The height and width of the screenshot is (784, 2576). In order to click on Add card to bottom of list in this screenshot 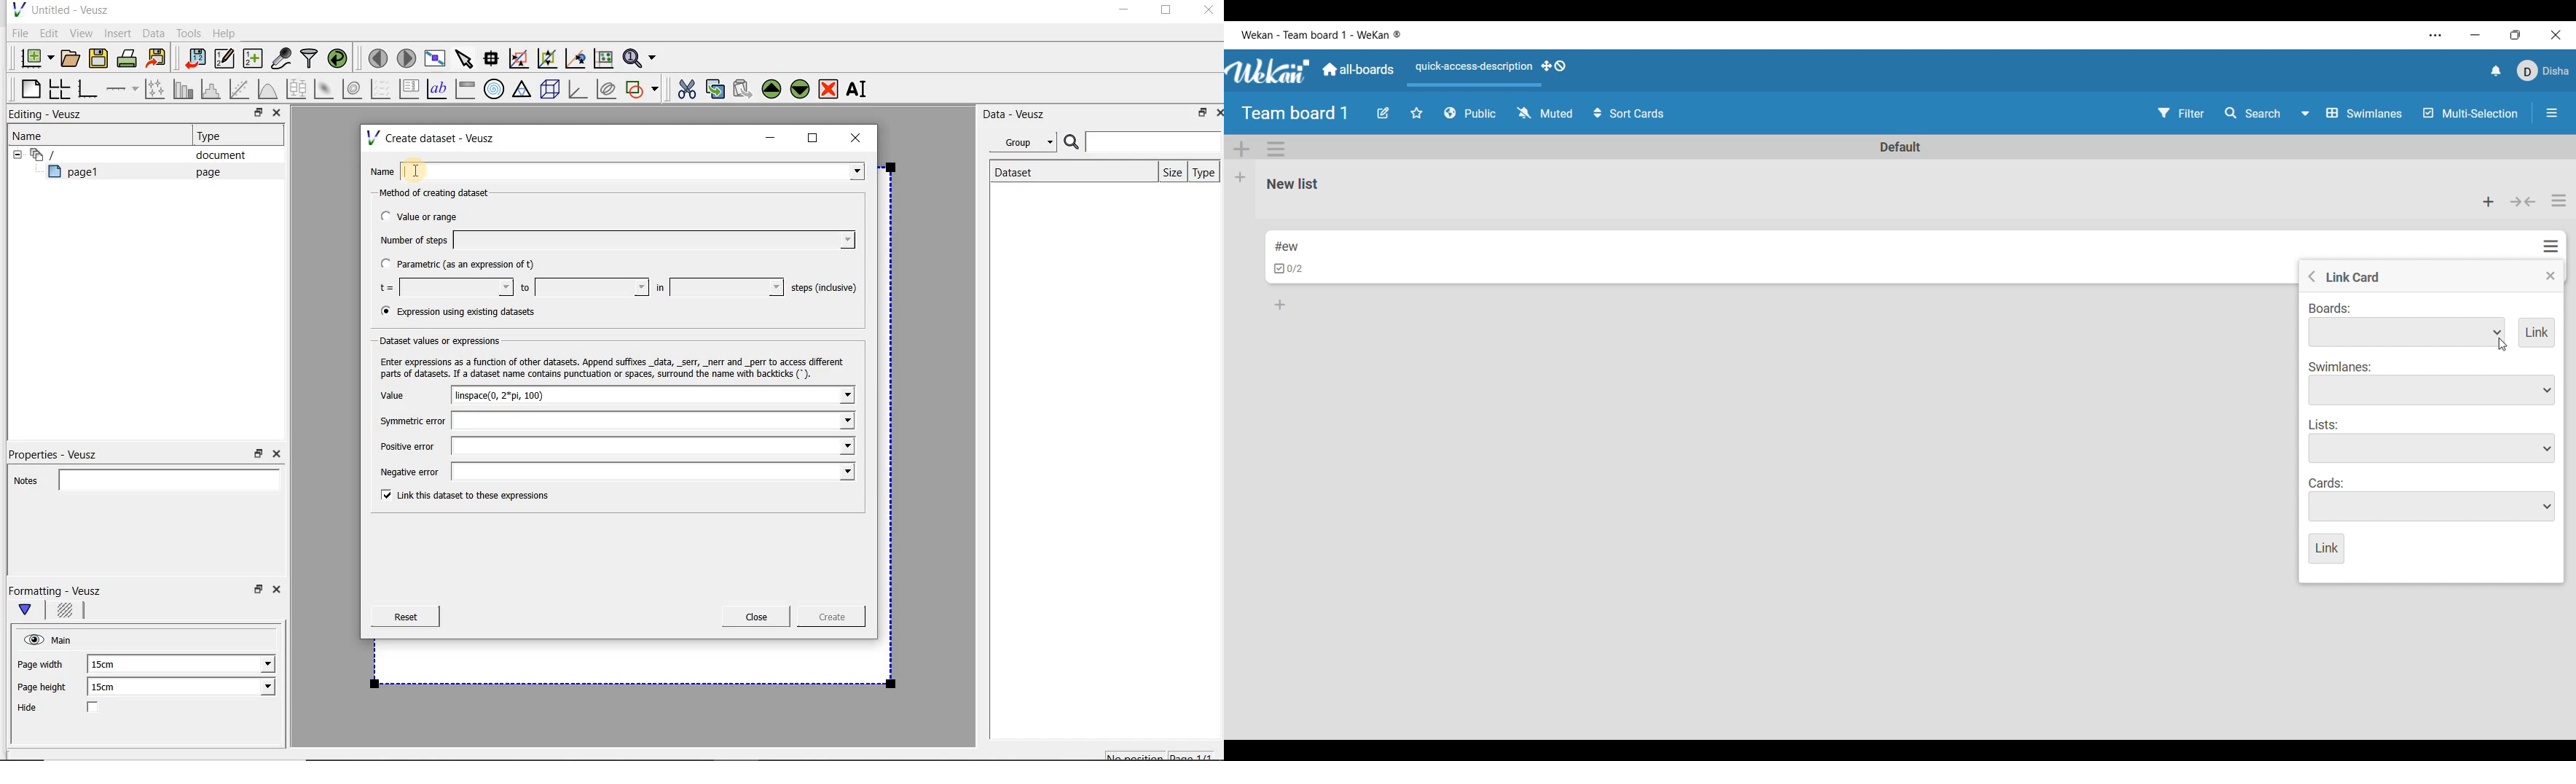, I will do `click(1280, 304)`.